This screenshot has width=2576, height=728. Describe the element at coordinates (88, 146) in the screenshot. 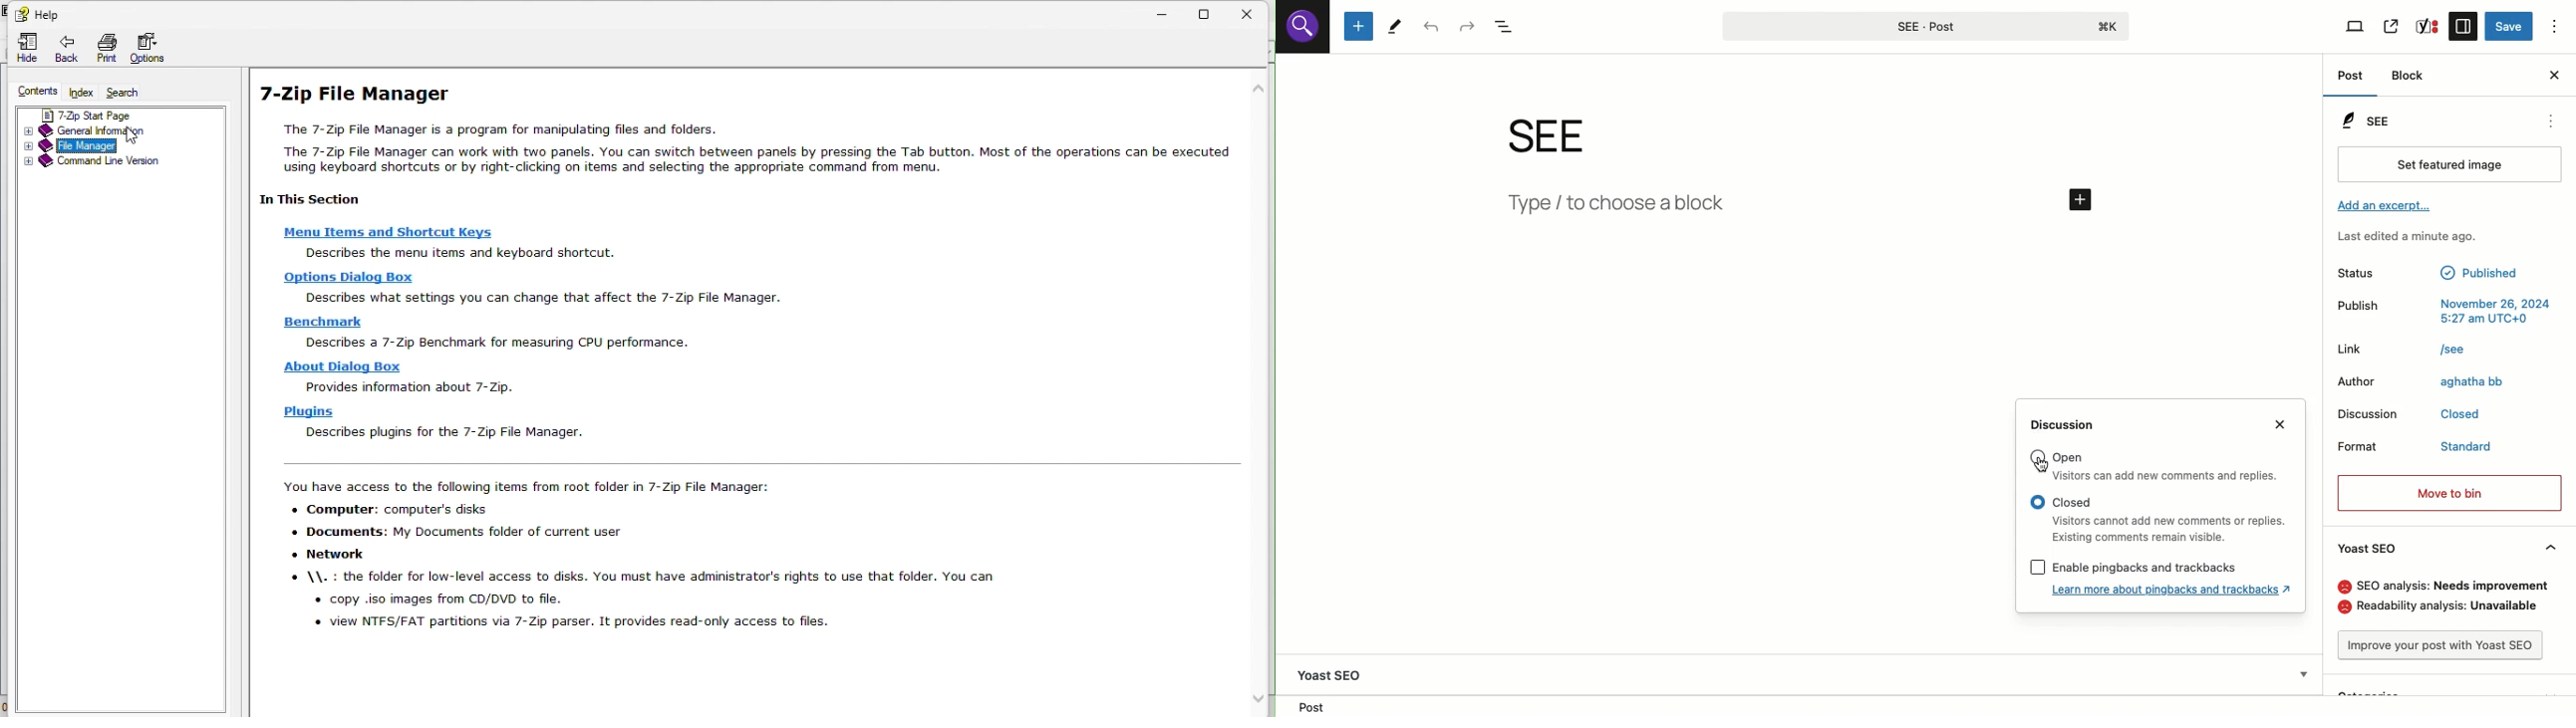

I see `File manager` at that location.